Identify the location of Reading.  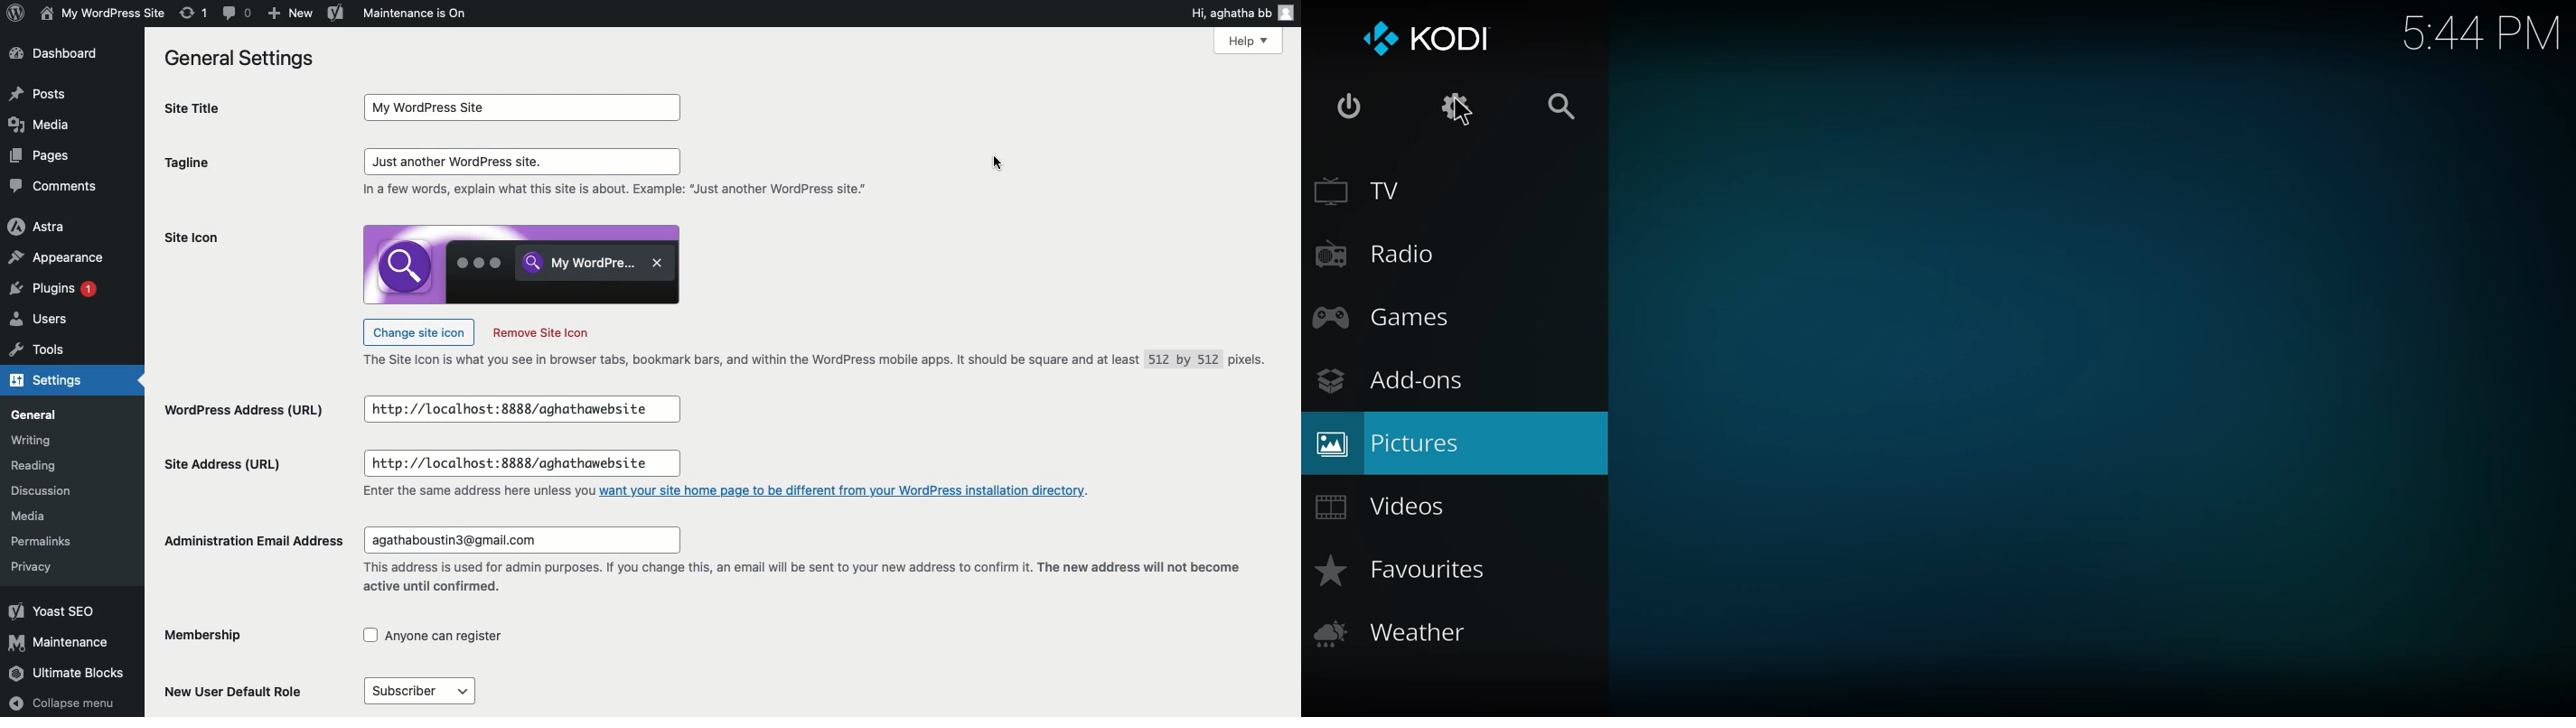
(39, 467).